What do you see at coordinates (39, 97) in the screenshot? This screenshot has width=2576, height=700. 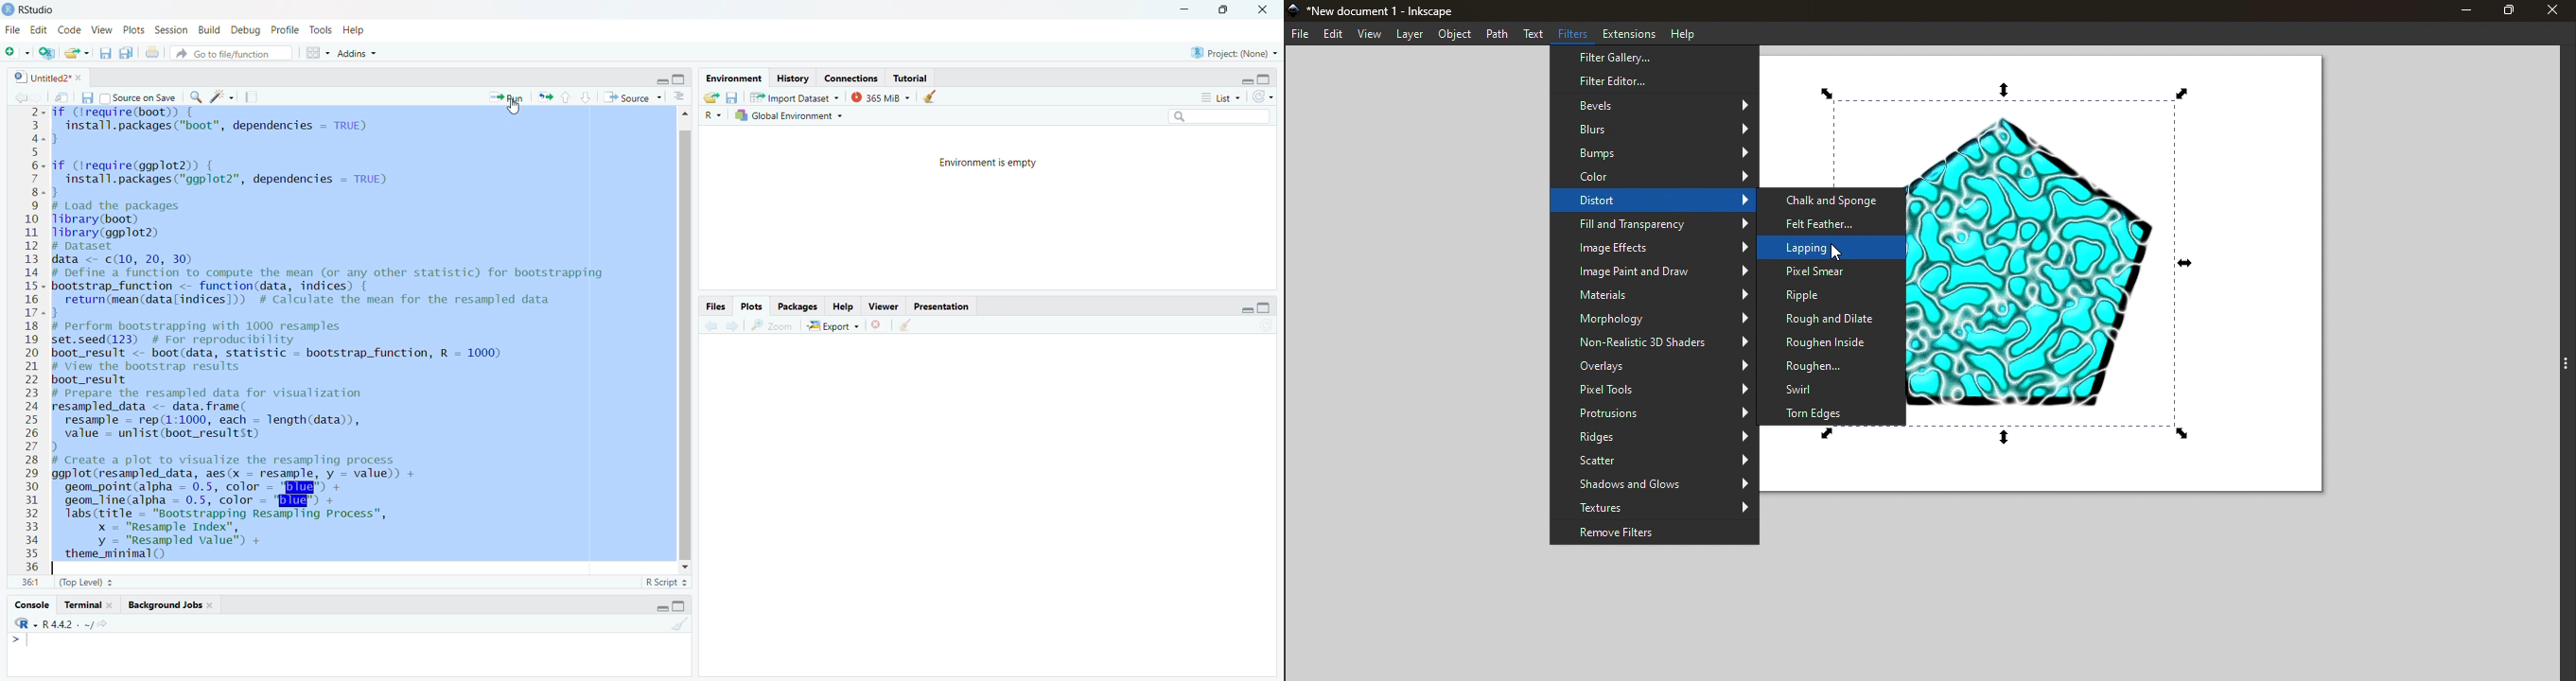 I see `go back to the next source location` at bounding box center [39, 97].